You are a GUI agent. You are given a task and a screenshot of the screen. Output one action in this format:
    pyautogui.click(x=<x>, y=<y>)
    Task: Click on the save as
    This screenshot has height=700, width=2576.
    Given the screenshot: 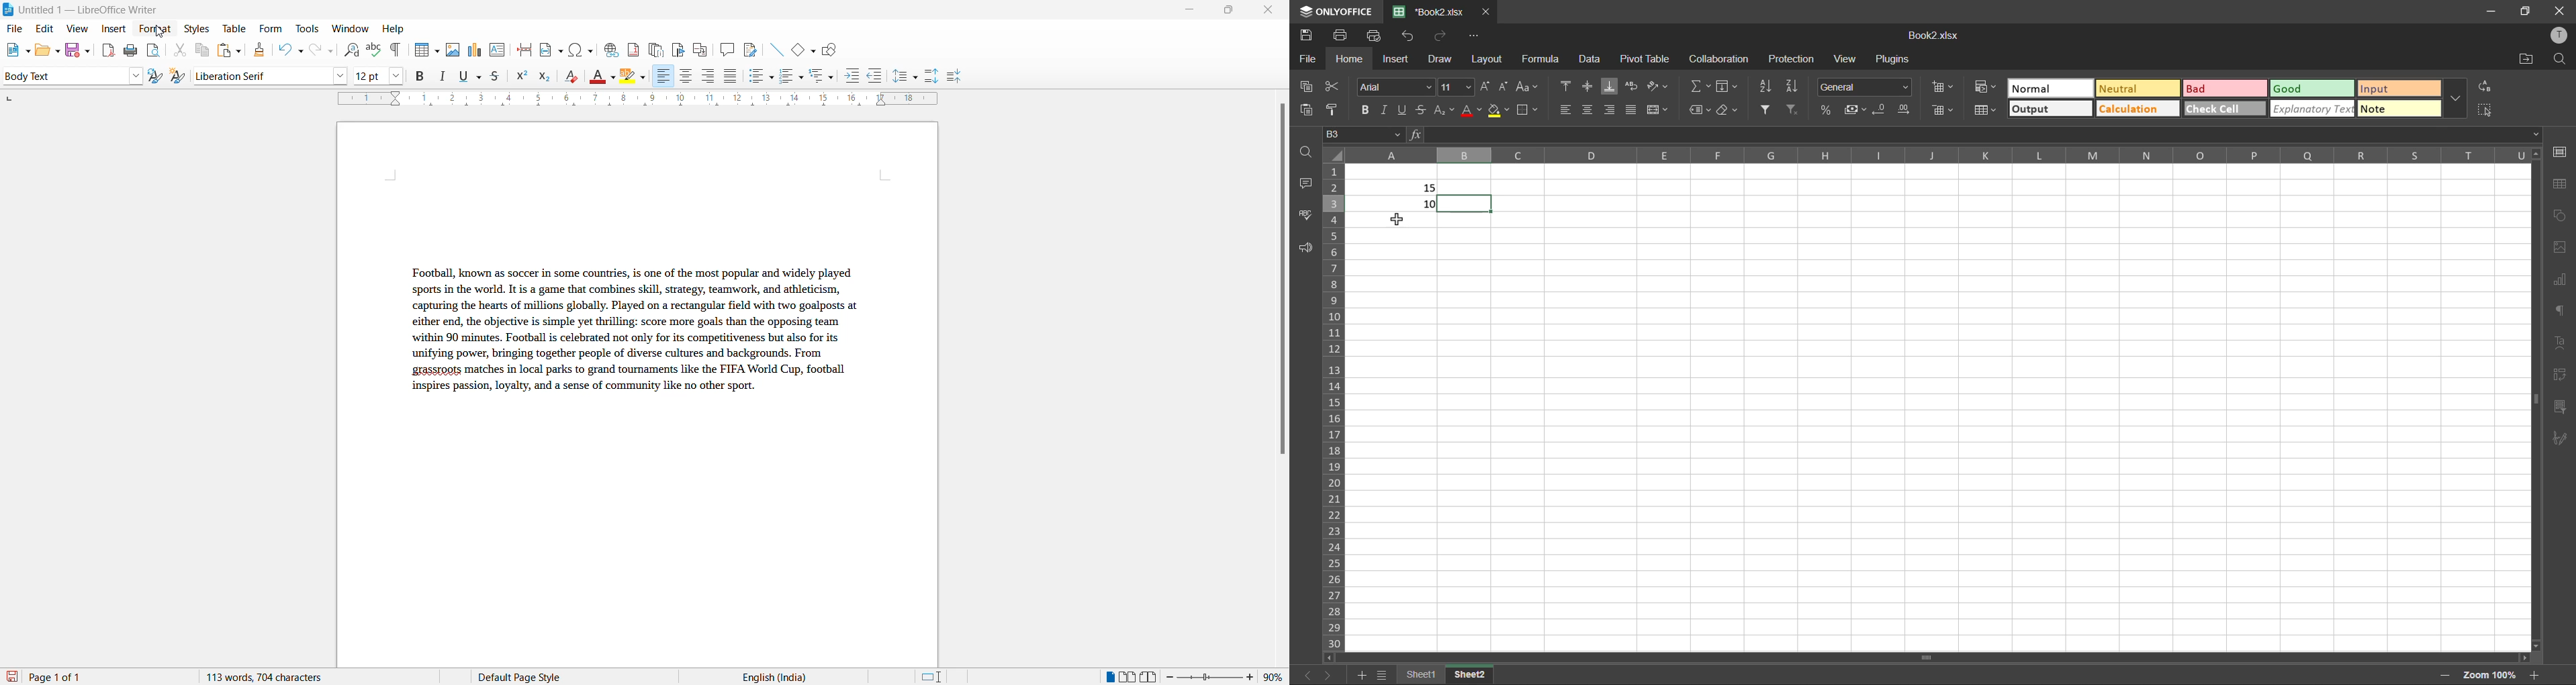 What is the action you would take?
    pyautogui.click(x=80, y=47)
    